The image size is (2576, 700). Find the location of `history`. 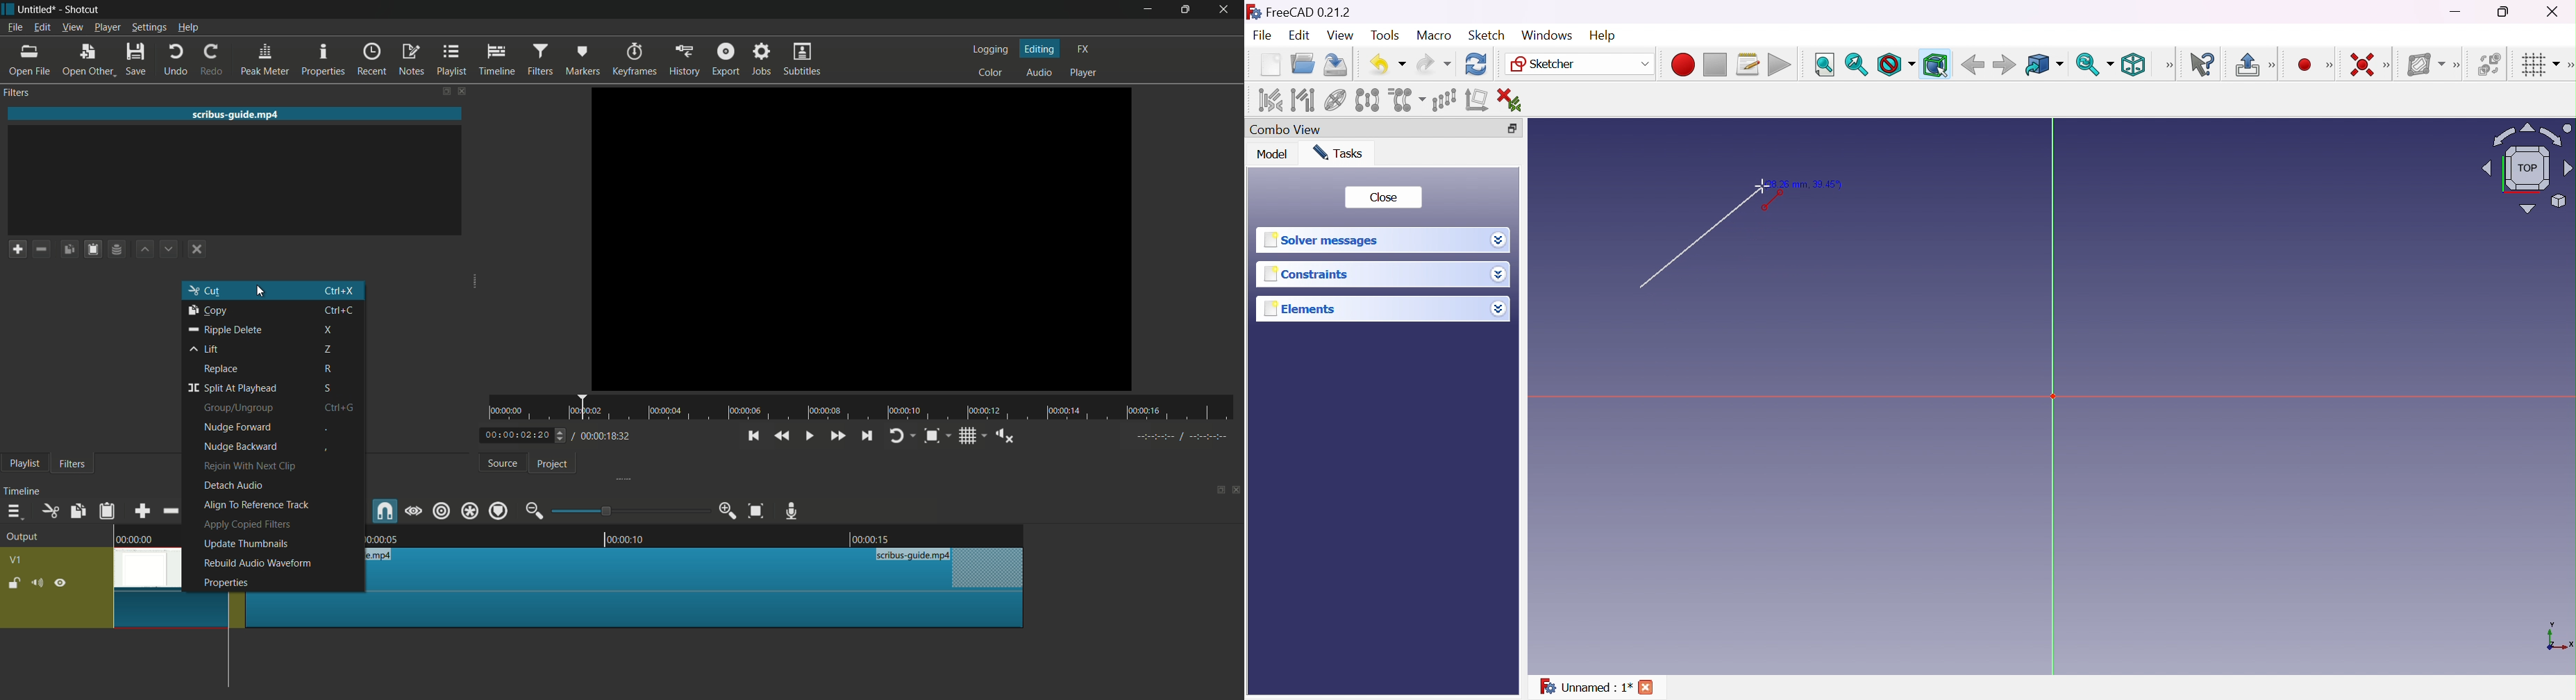

history is located at coordinates (684, 61).